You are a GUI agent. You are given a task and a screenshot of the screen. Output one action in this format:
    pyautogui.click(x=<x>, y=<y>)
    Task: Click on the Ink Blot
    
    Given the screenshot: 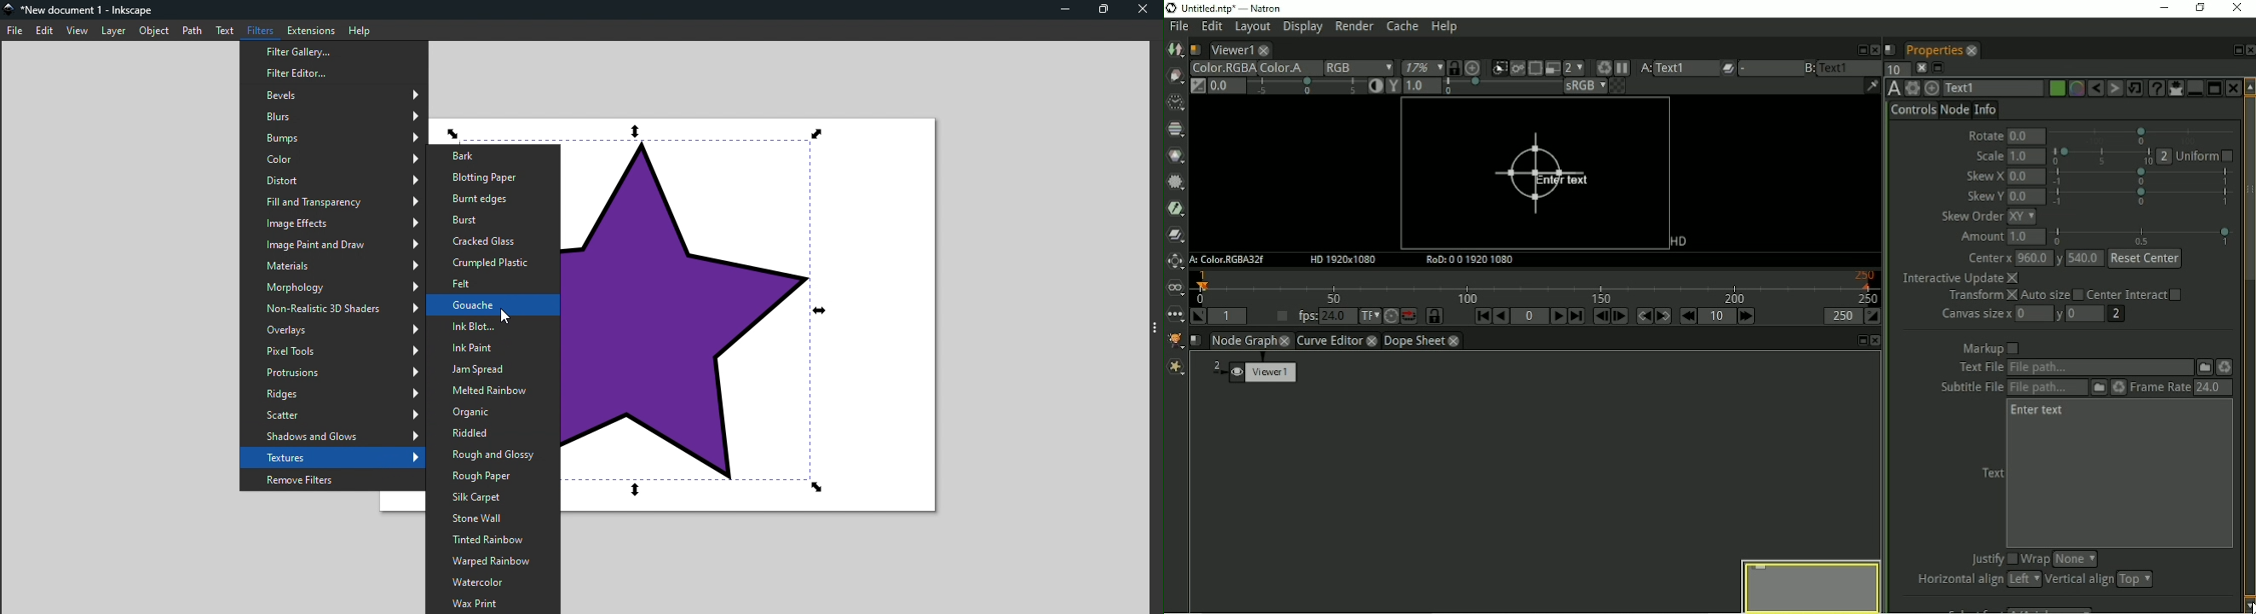 What is the action you would take?
    pyautogui.click(x=493, y=327)
    